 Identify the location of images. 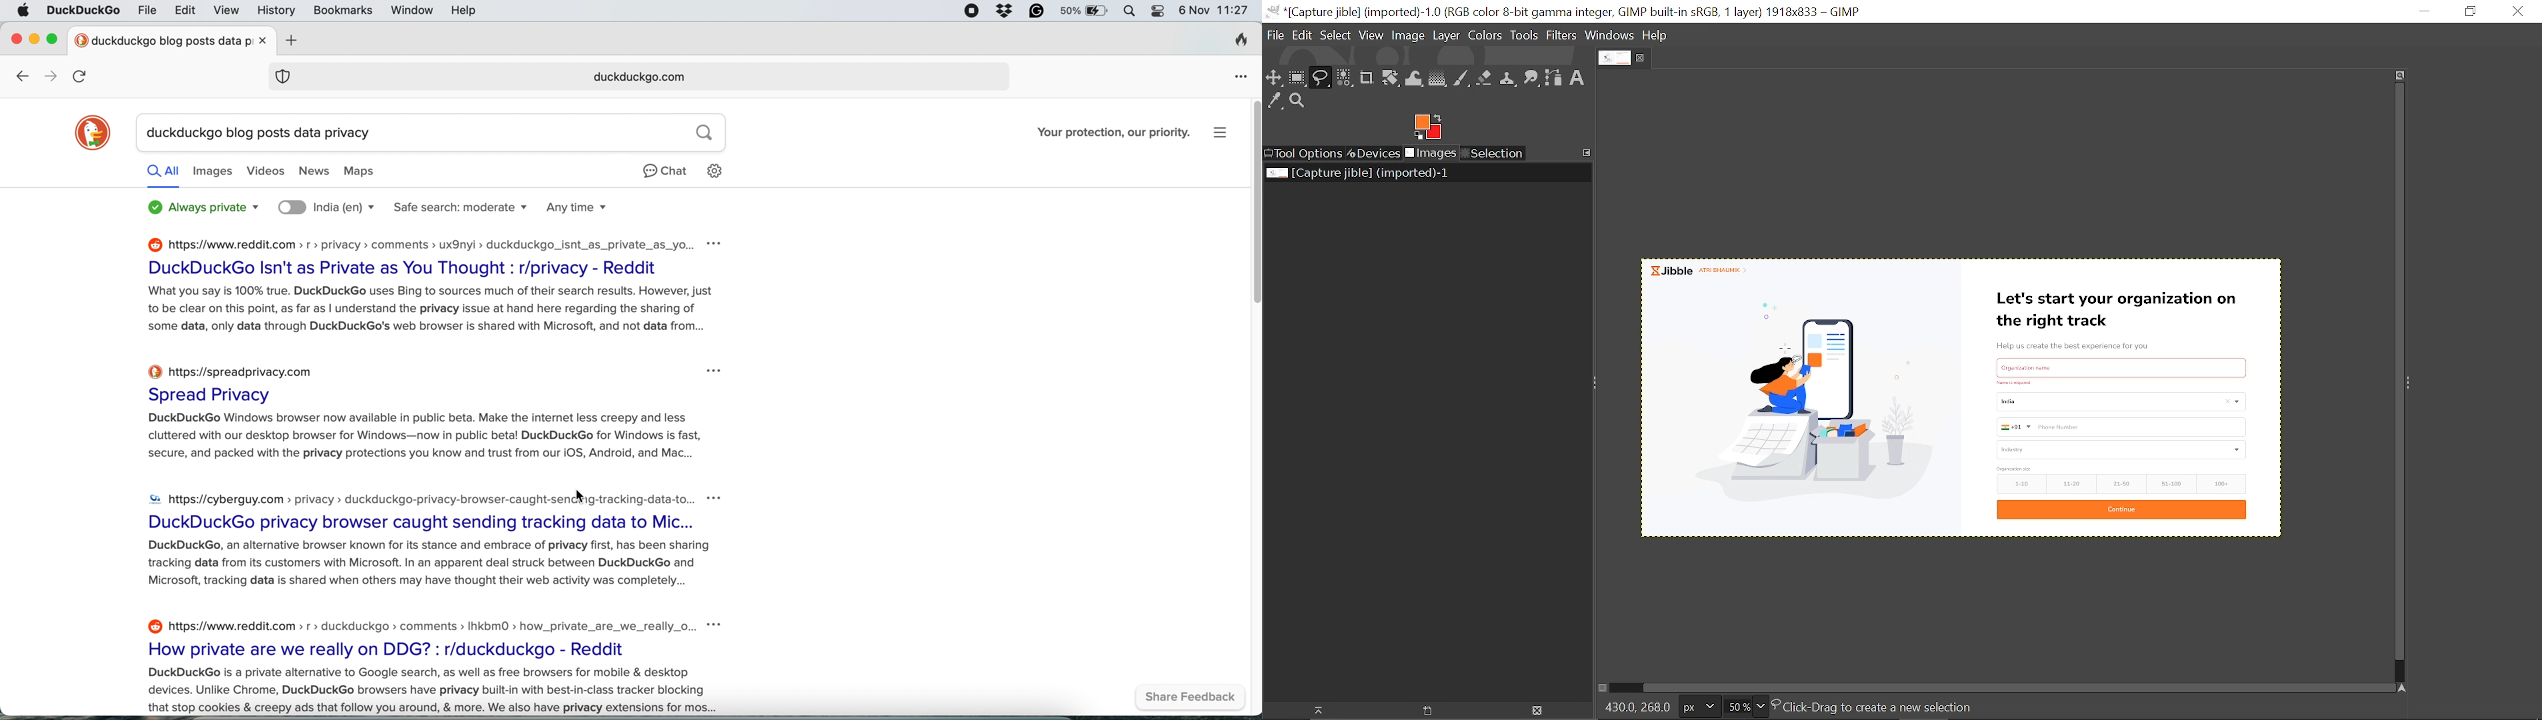
(215, 173).